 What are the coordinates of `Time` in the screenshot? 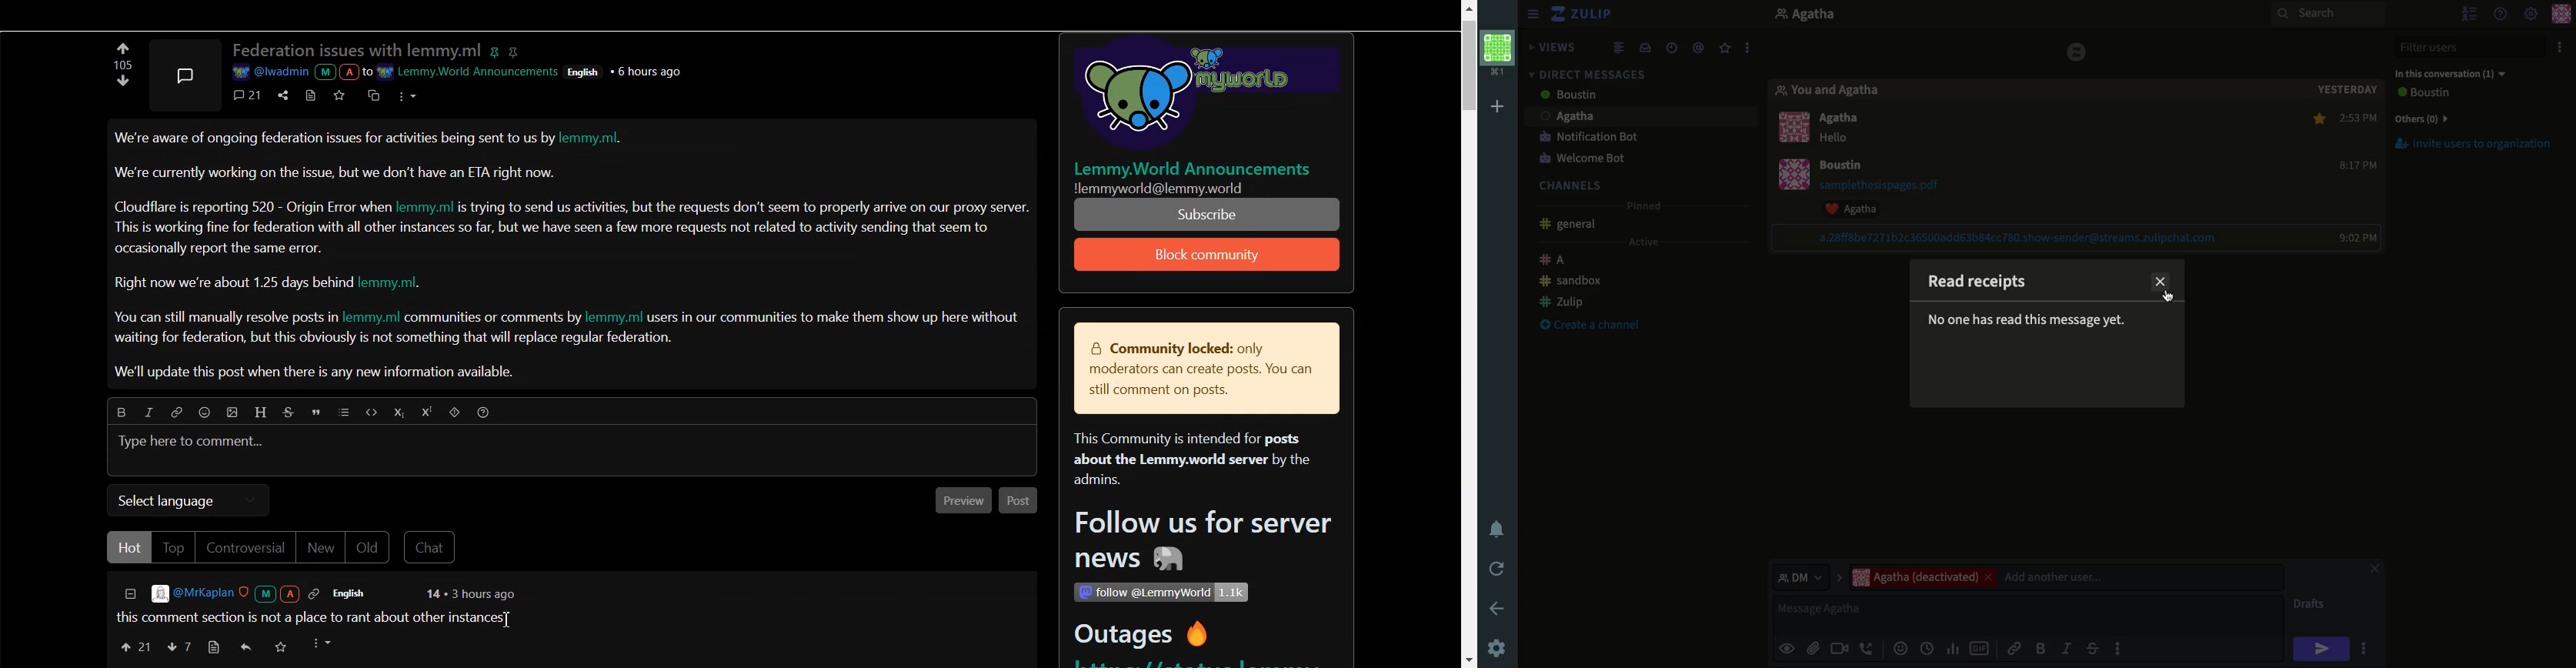 It's located at (2362, 177).